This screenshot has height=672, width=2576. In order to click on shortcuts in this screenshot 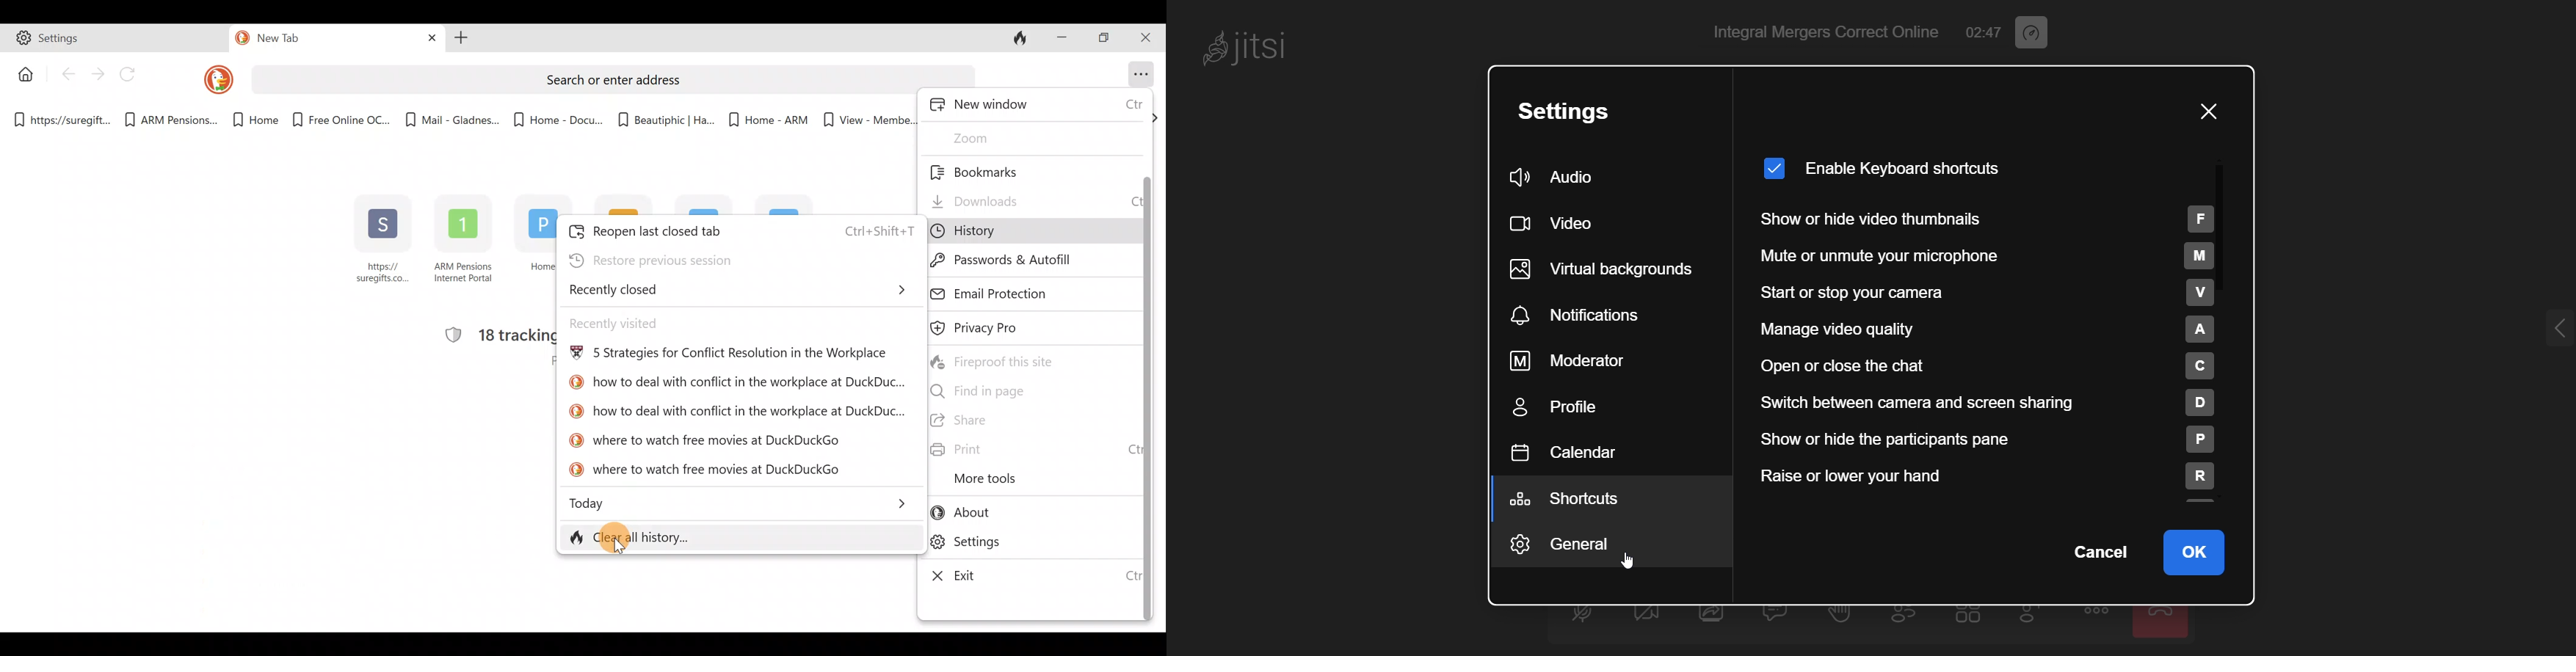, I will do `click(1574, 499)`.